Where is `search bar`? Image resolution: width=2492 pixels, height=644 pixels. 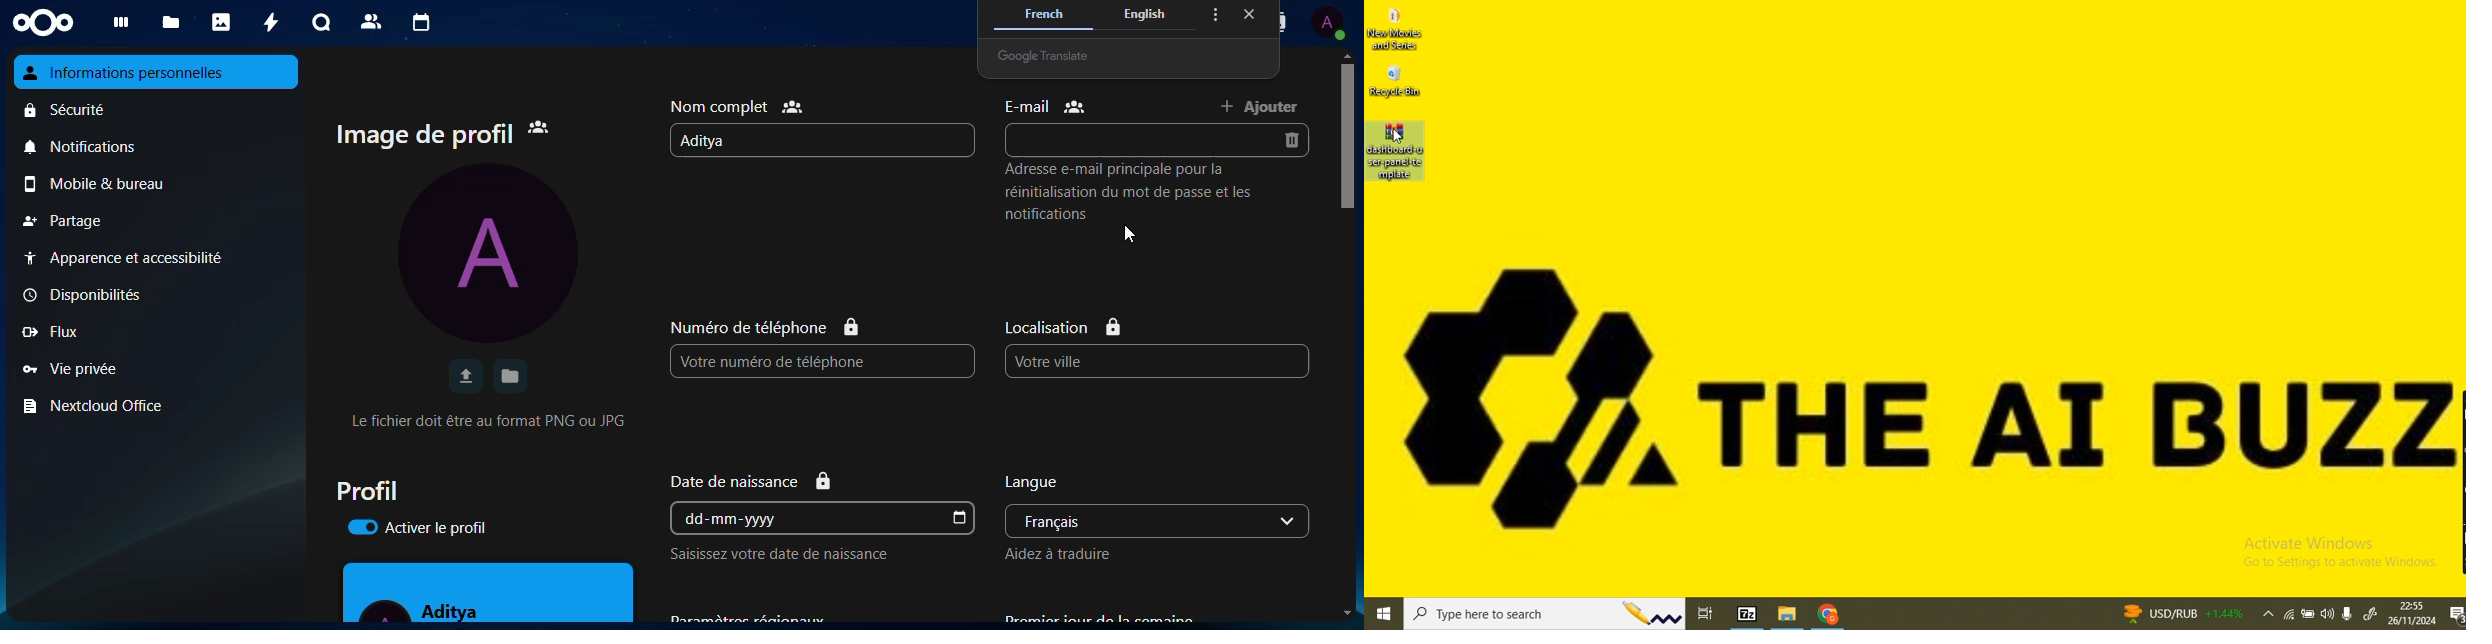 search bar is located at coordinates (1547, 614).